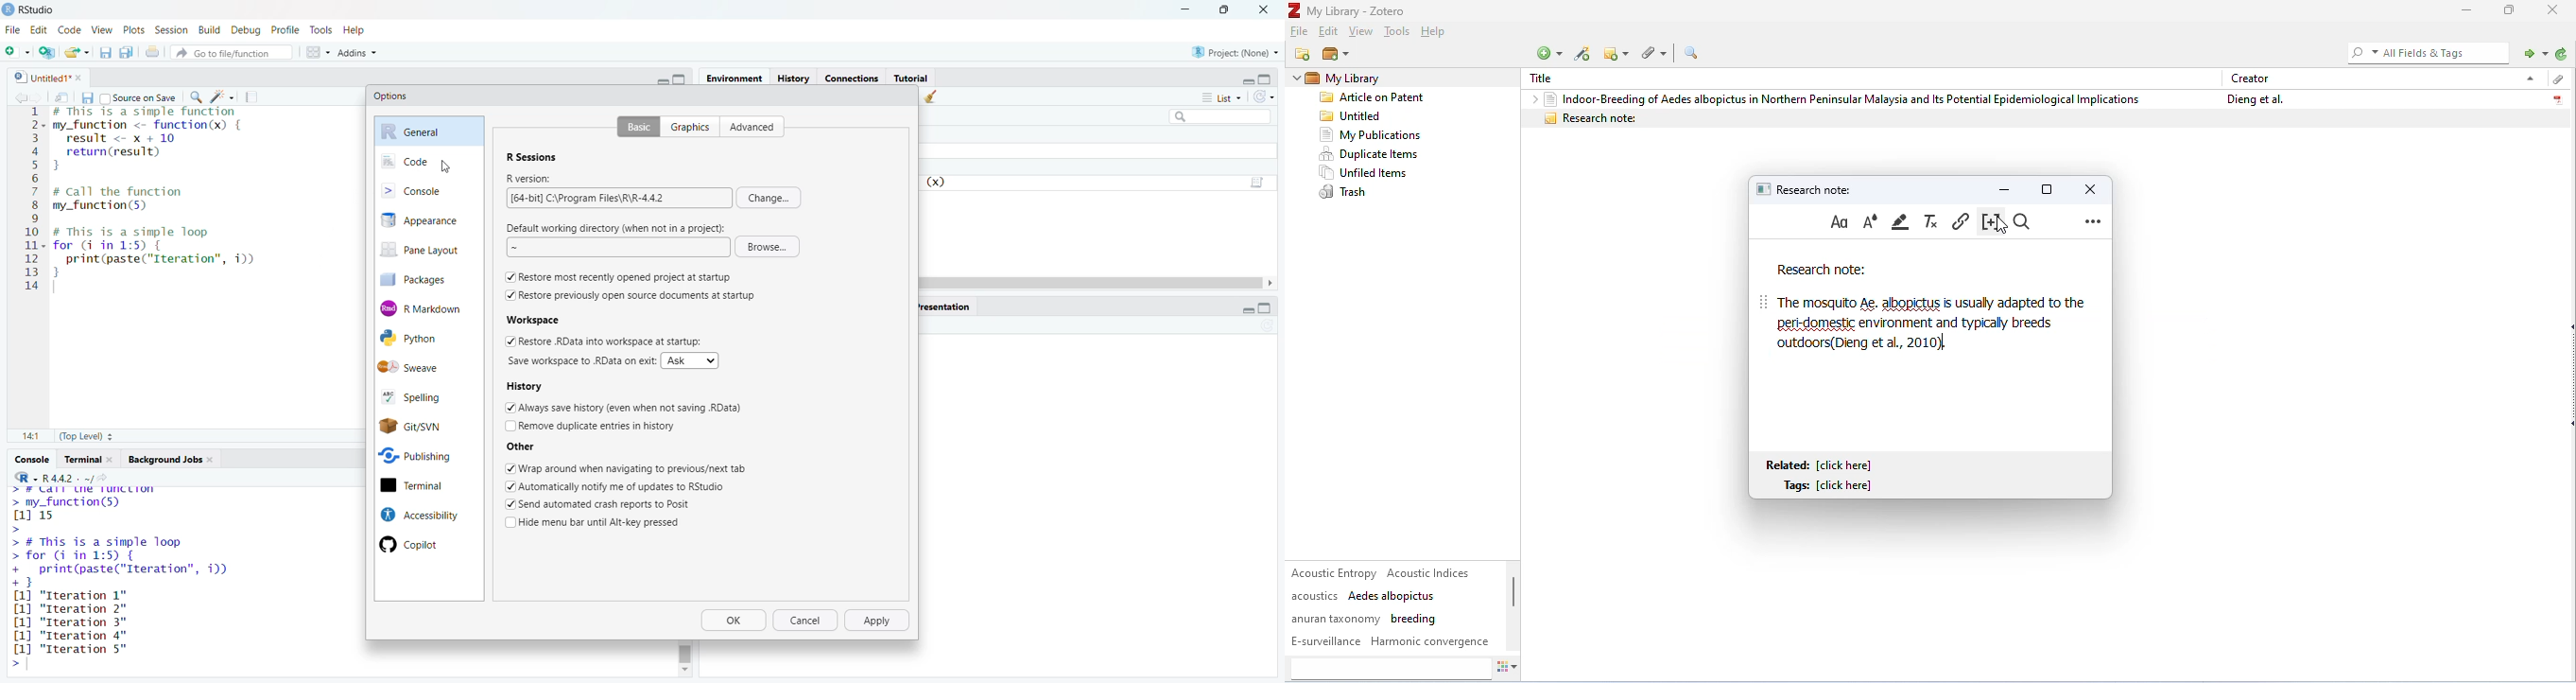  I want to click on source on save, so click(139, 96).